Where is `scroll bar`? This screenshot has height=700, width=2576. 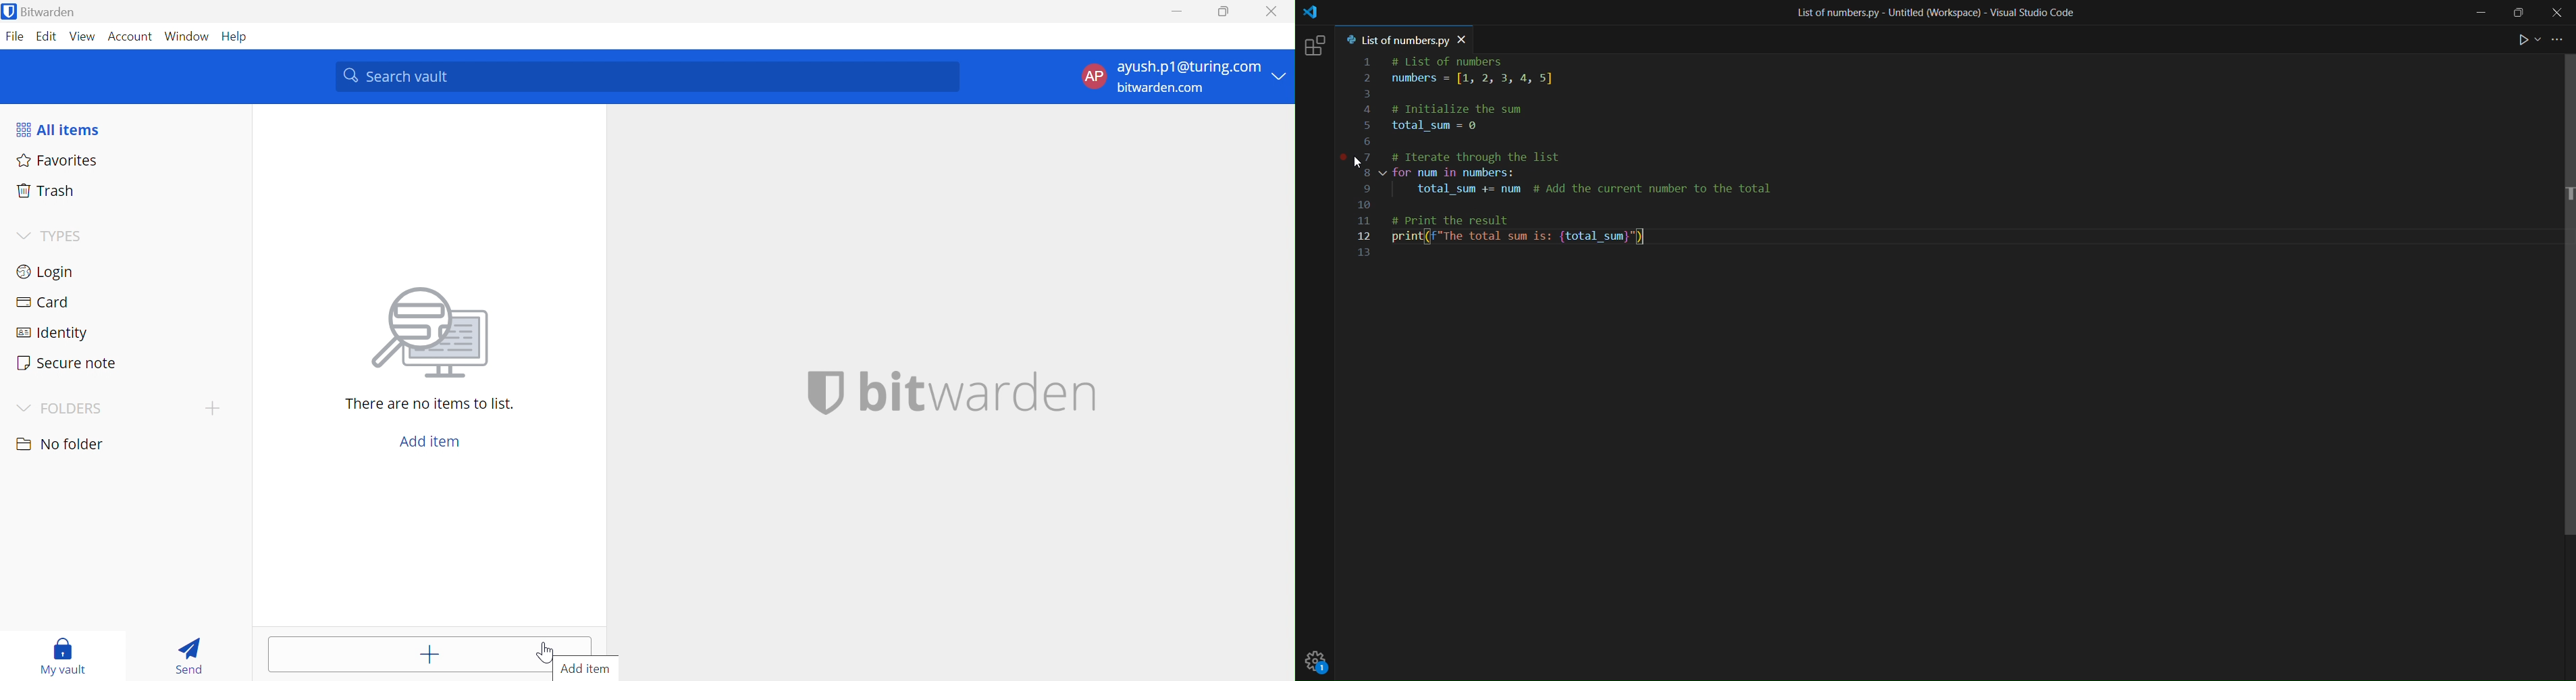 scroll bar is located at coordinates (2563, 300).